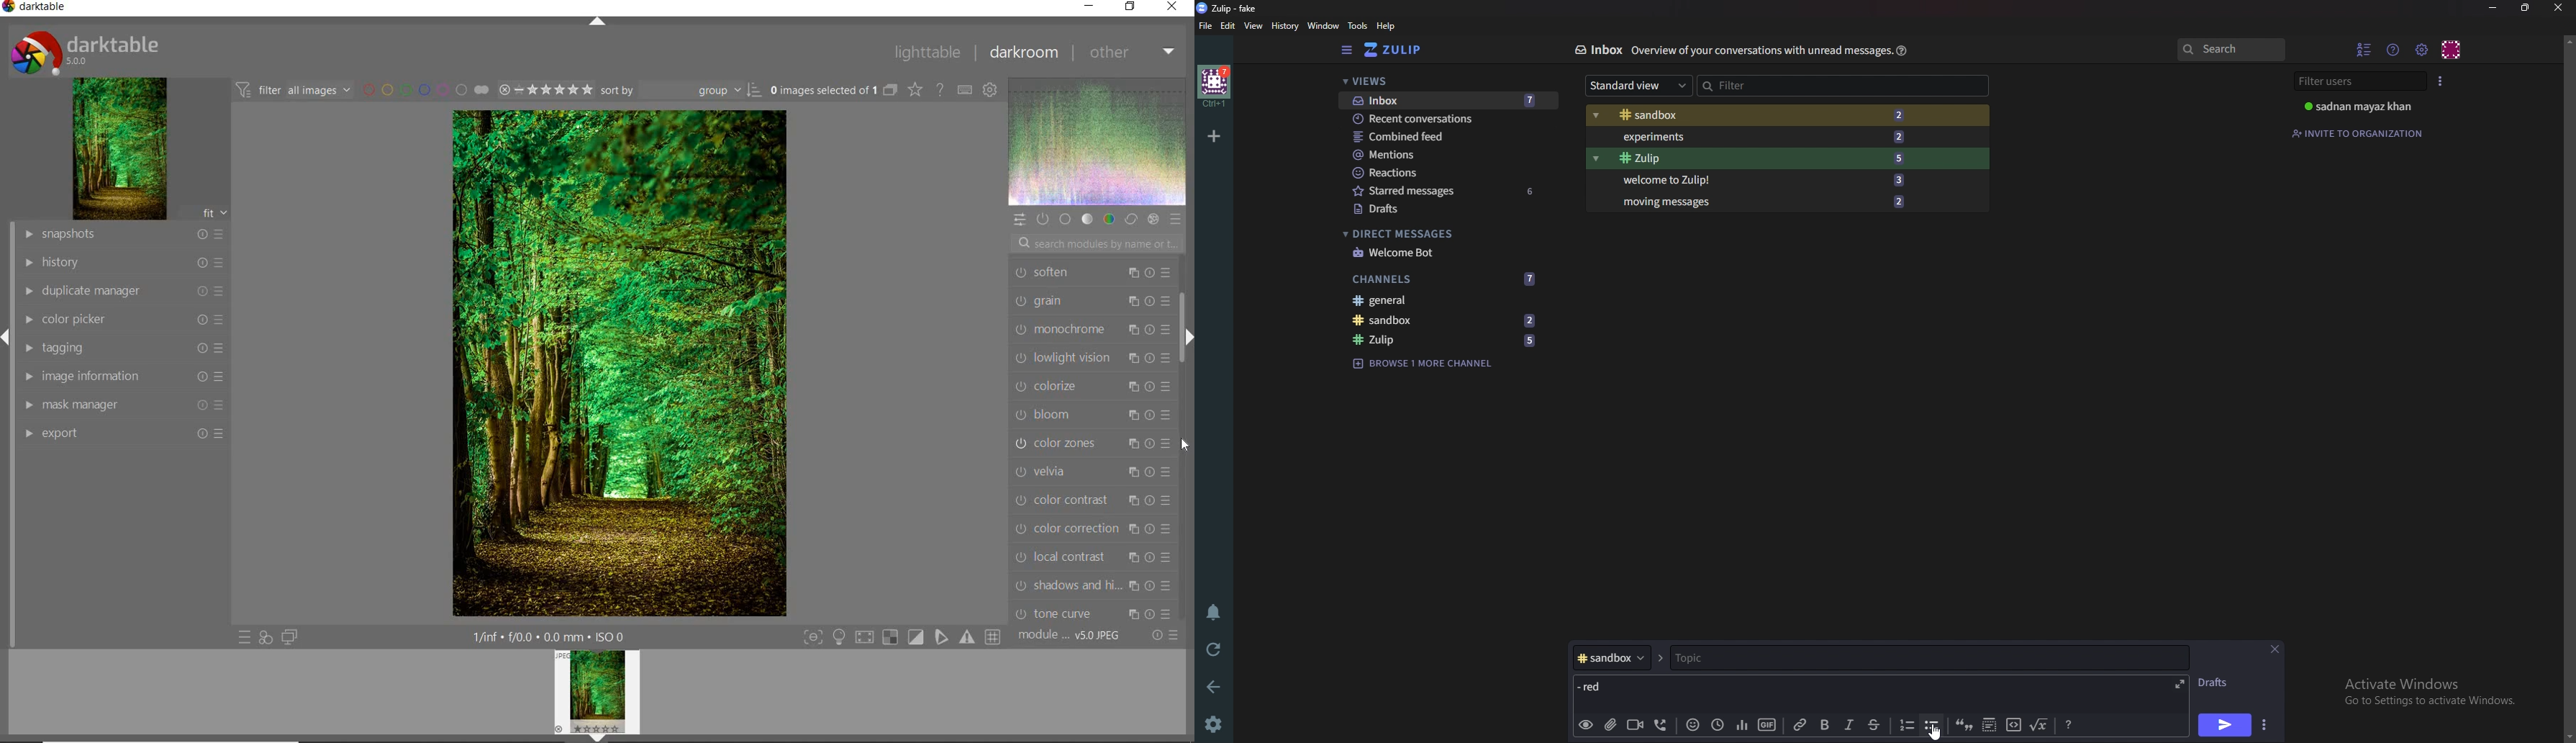 The width and height of the screenshot is (2576, 756). What do you see at coordinates (1132, 220) in the screenshot?
I see `CORRECT` at bounding box center [1132, 220].